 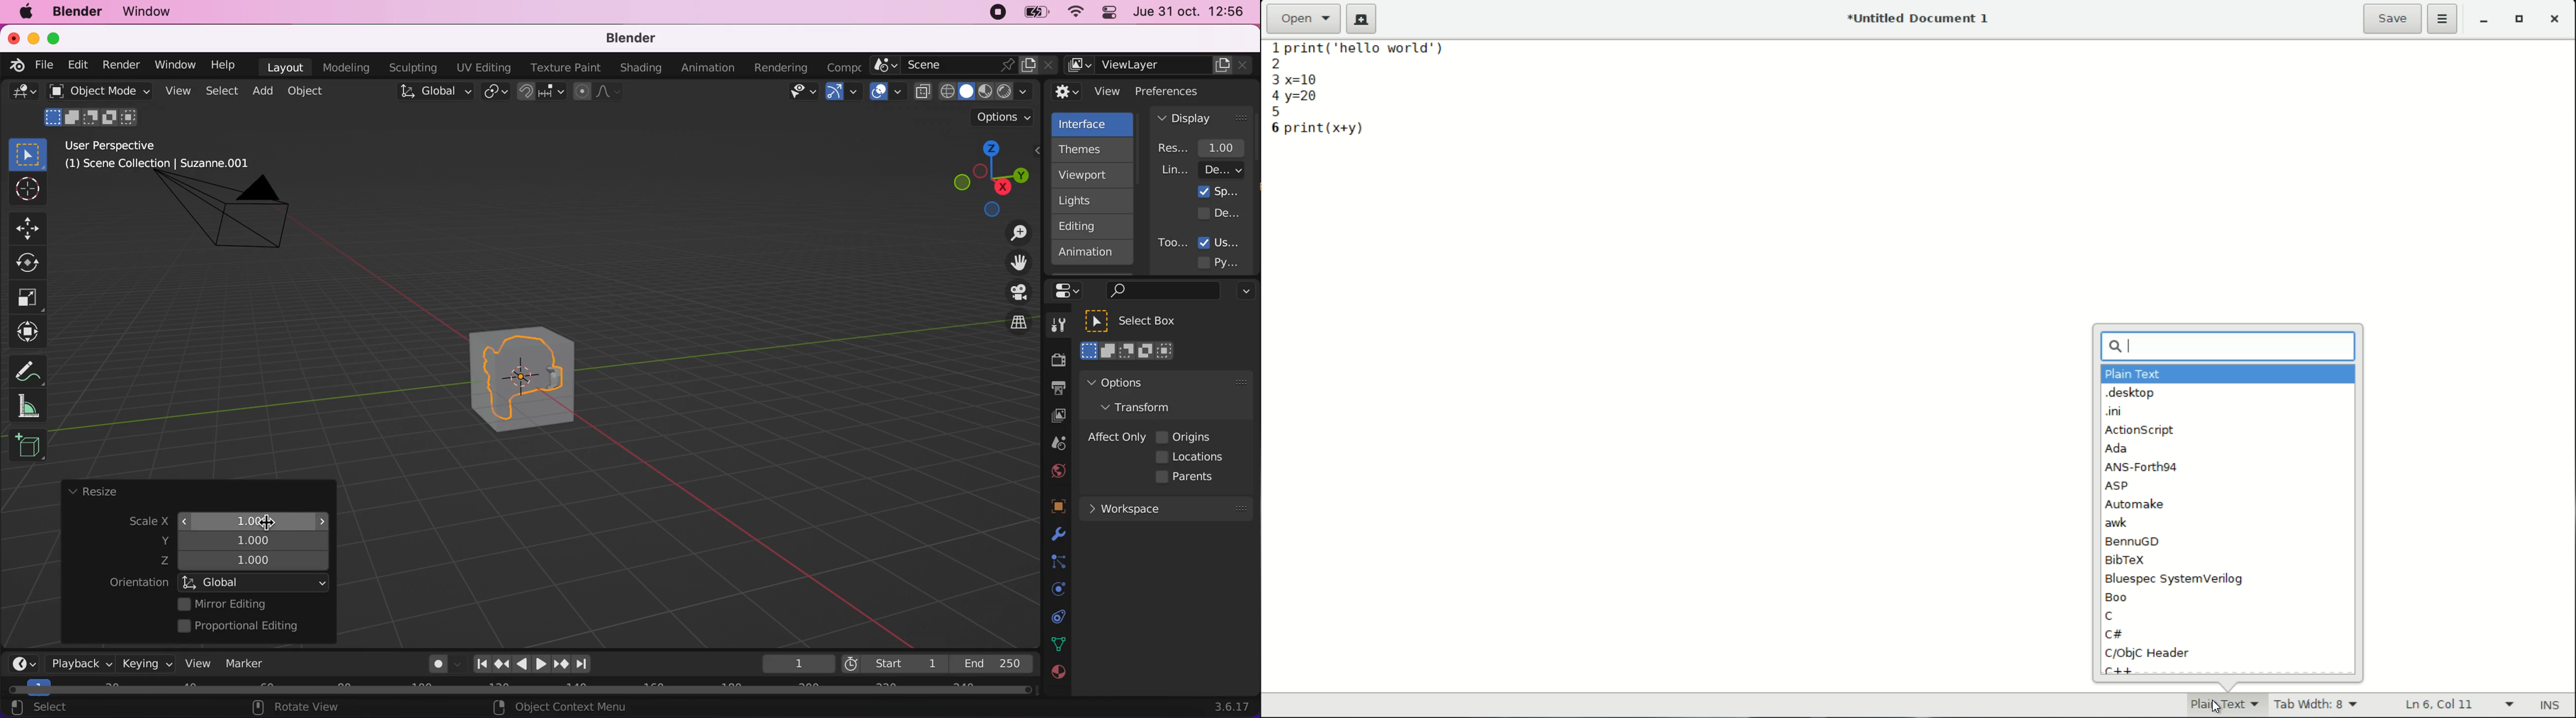 I want to click on developer extras, so click(x=1220, y=213).